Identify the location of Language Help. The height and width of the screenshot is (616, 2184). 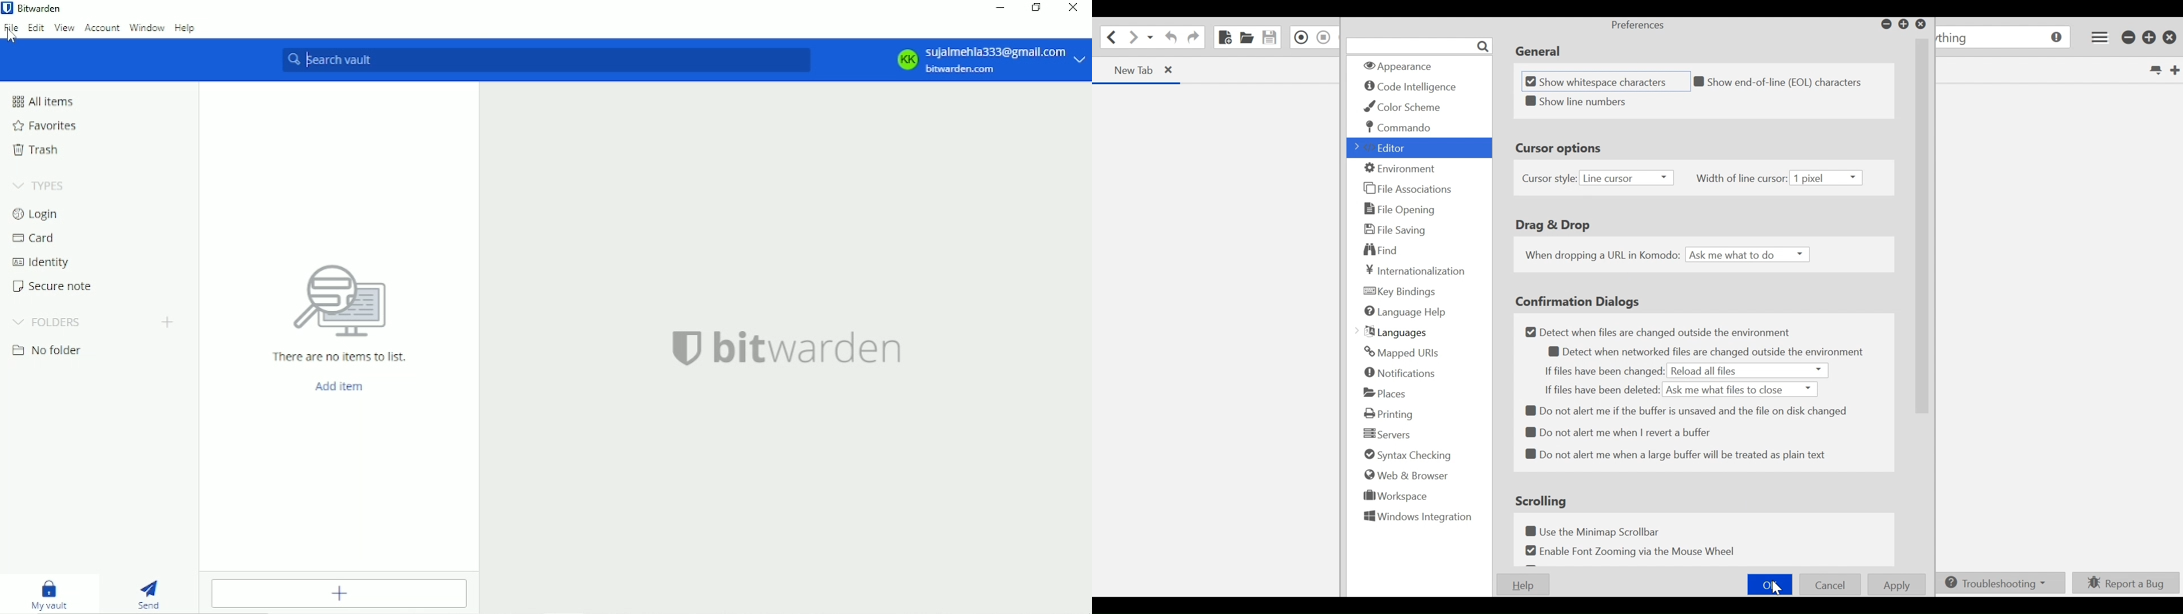
(1405, 312).